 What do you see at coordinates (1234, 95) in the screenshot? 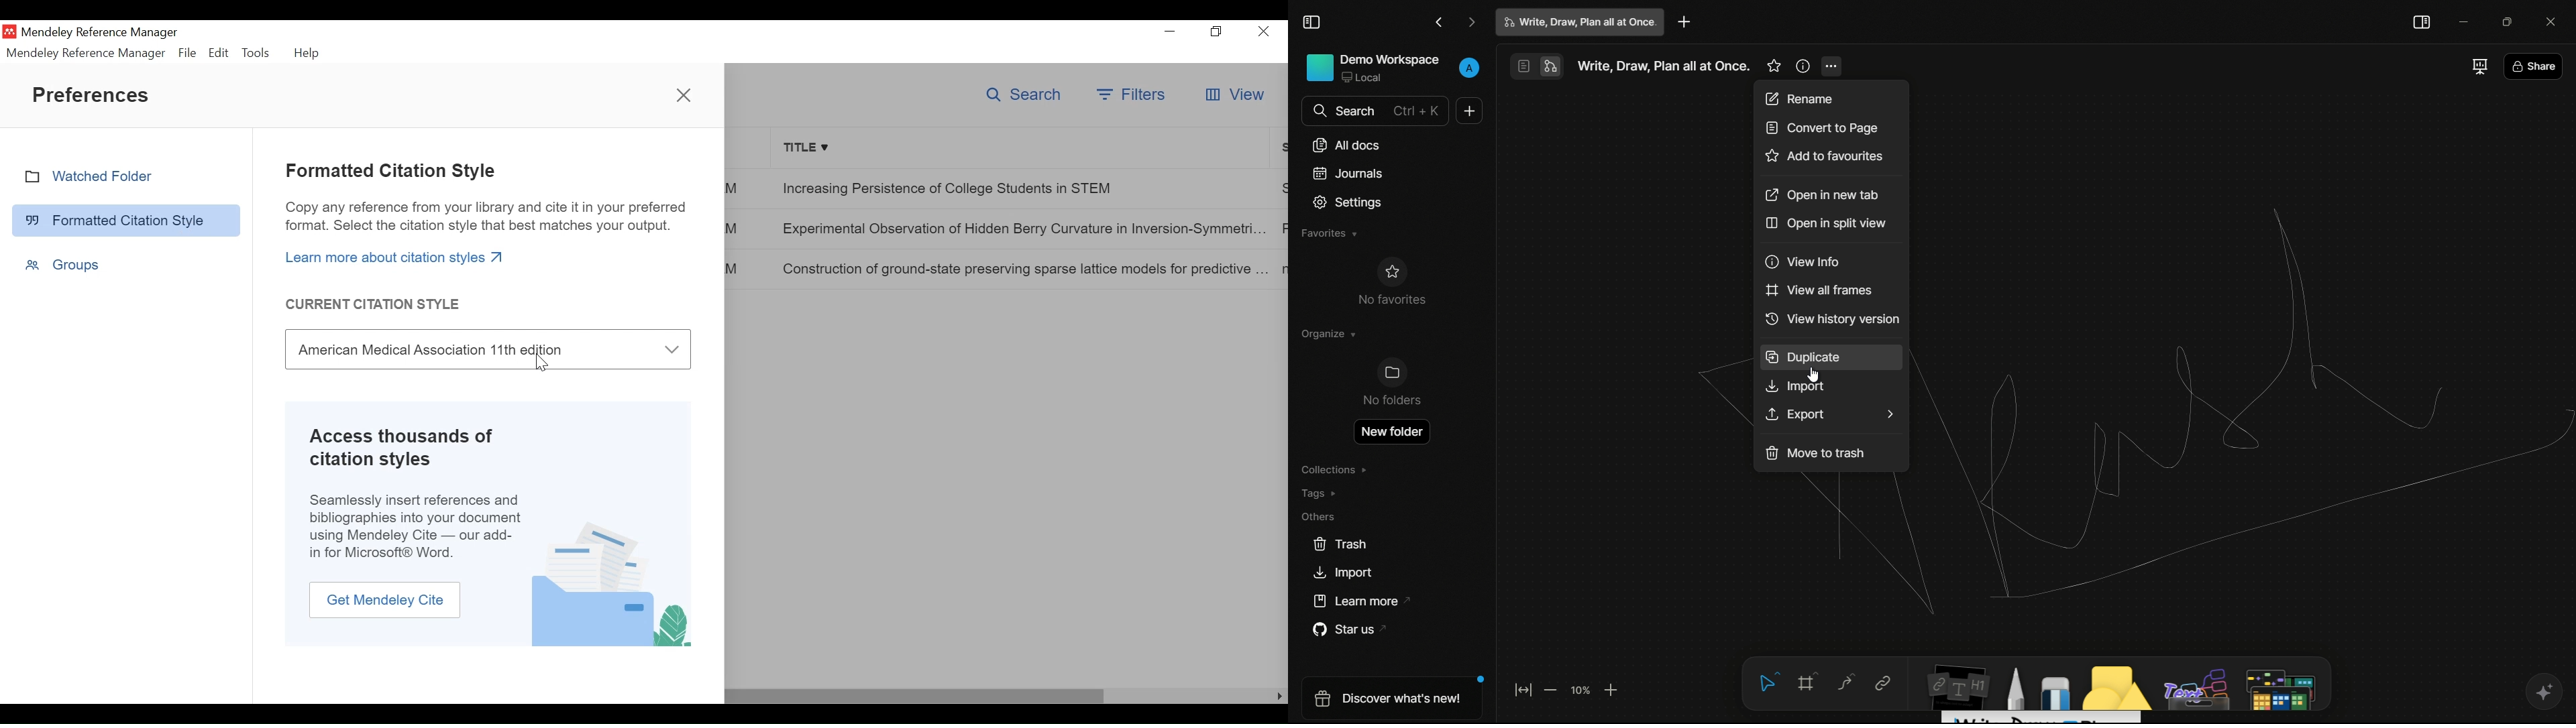
I see `View` at bounding box center [1234, 95].